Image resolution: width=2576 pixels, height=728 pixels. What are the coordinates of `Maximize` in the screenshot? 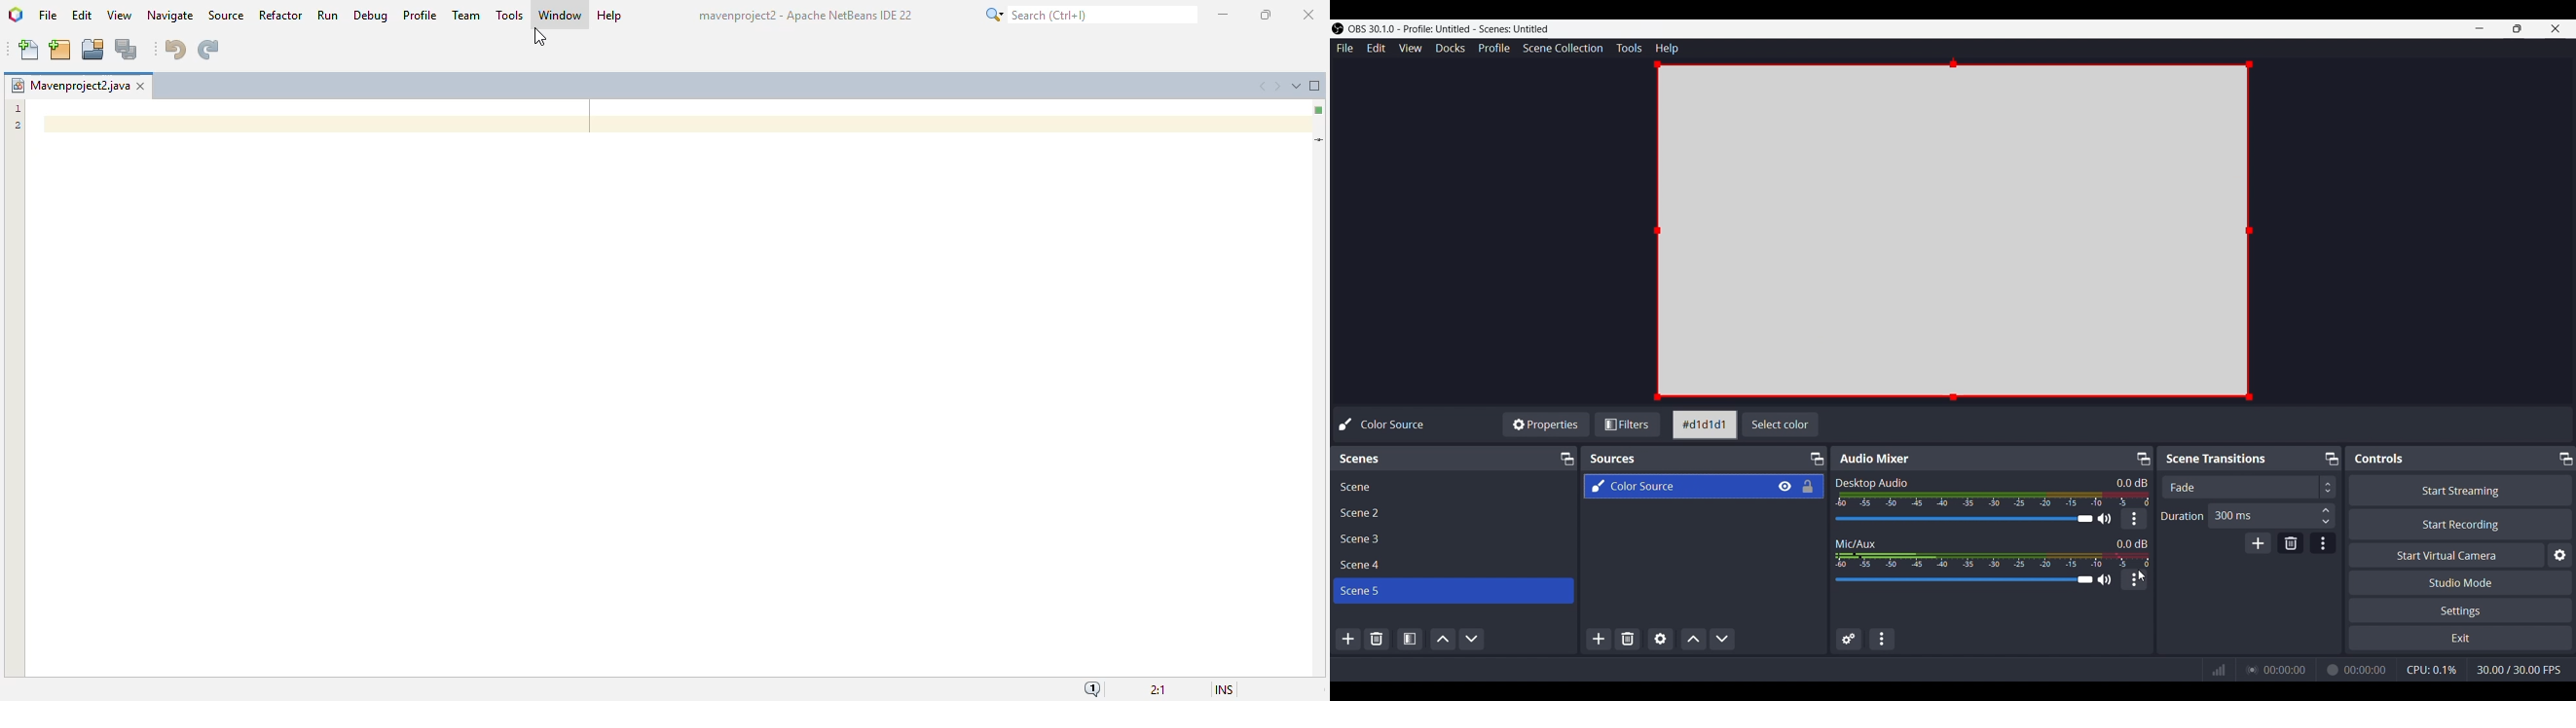 It's located at (2566, 458).